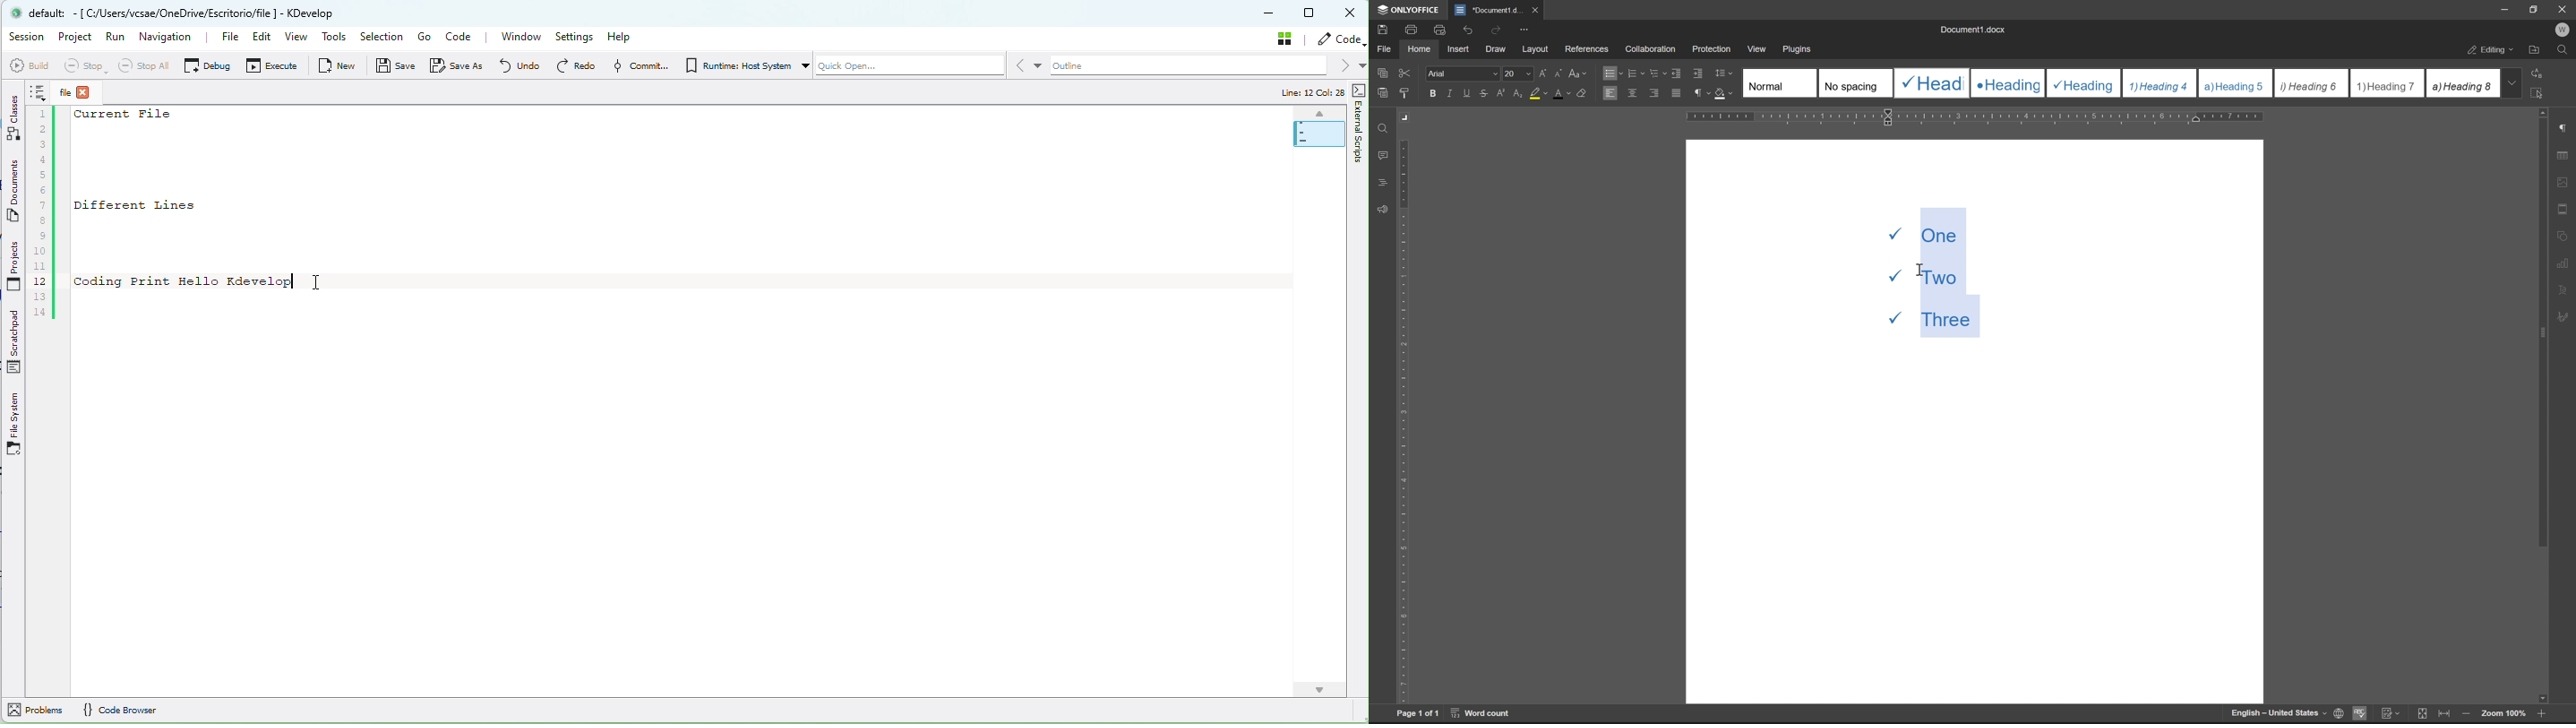  Describe the element at coordinates (2160, 83) in the screenshot. I see `Heading 4` at that location.